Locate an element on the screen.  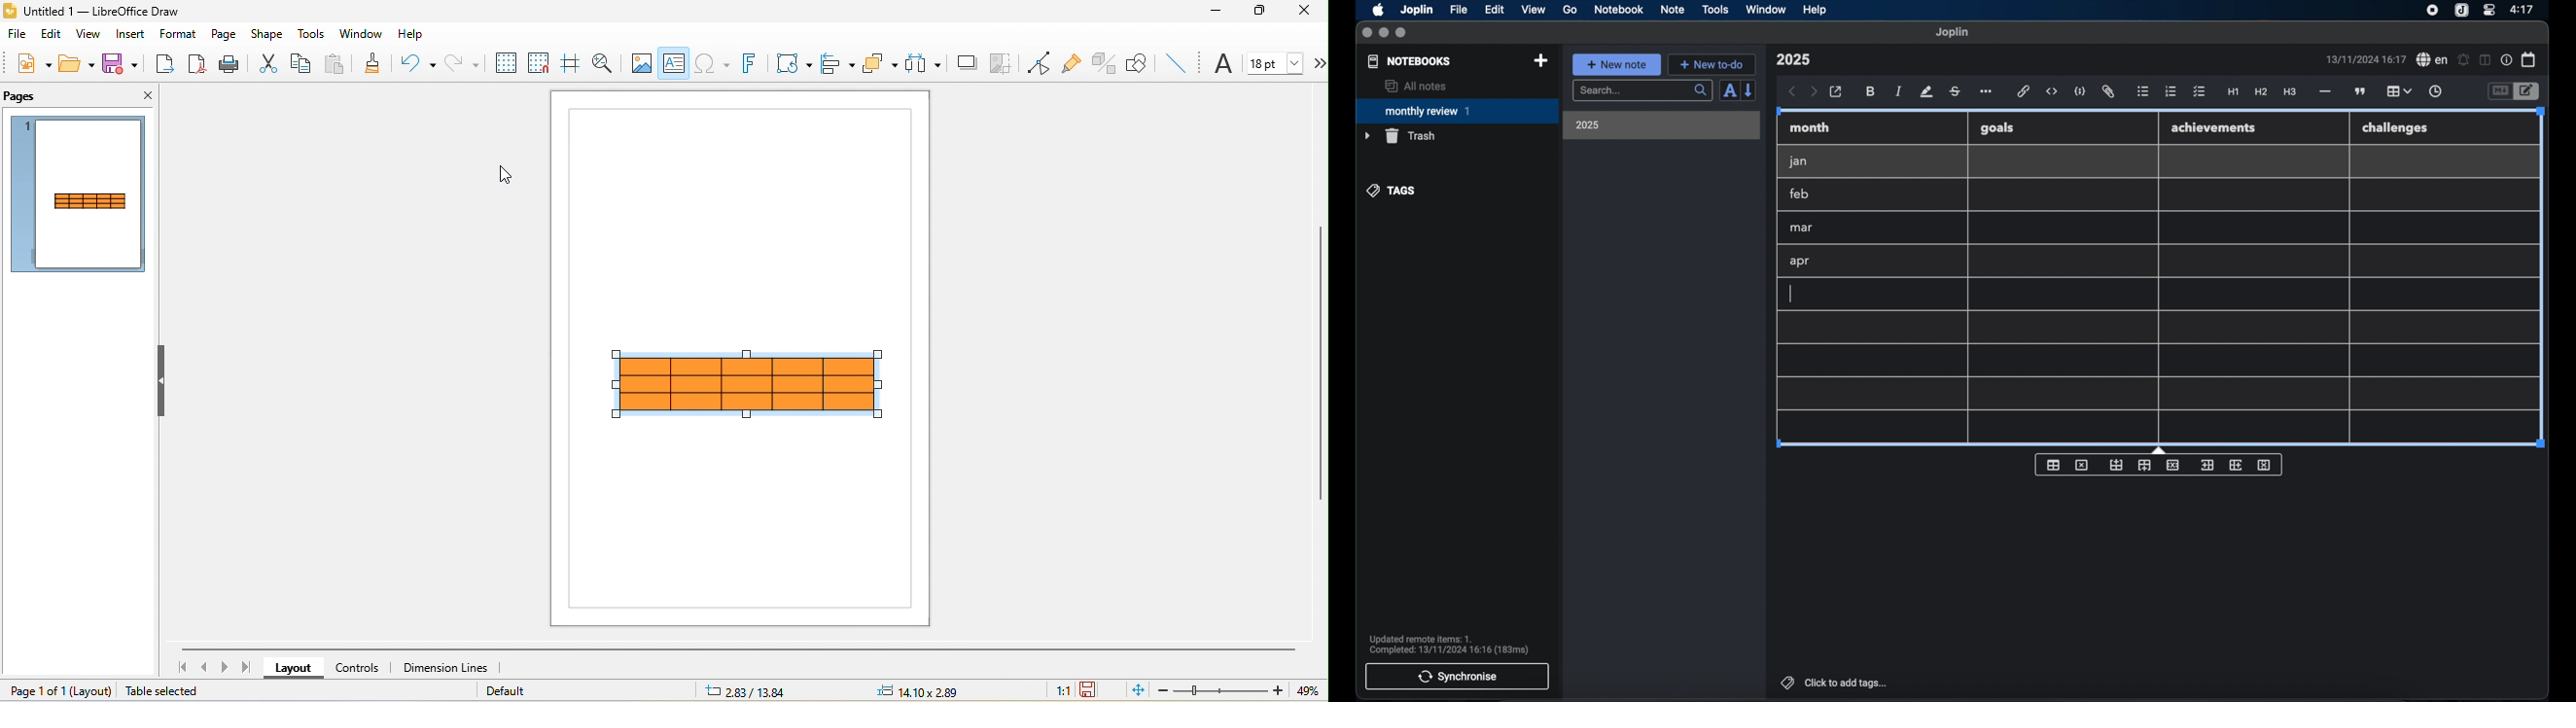
mar is located at coordinates (1802, 228).